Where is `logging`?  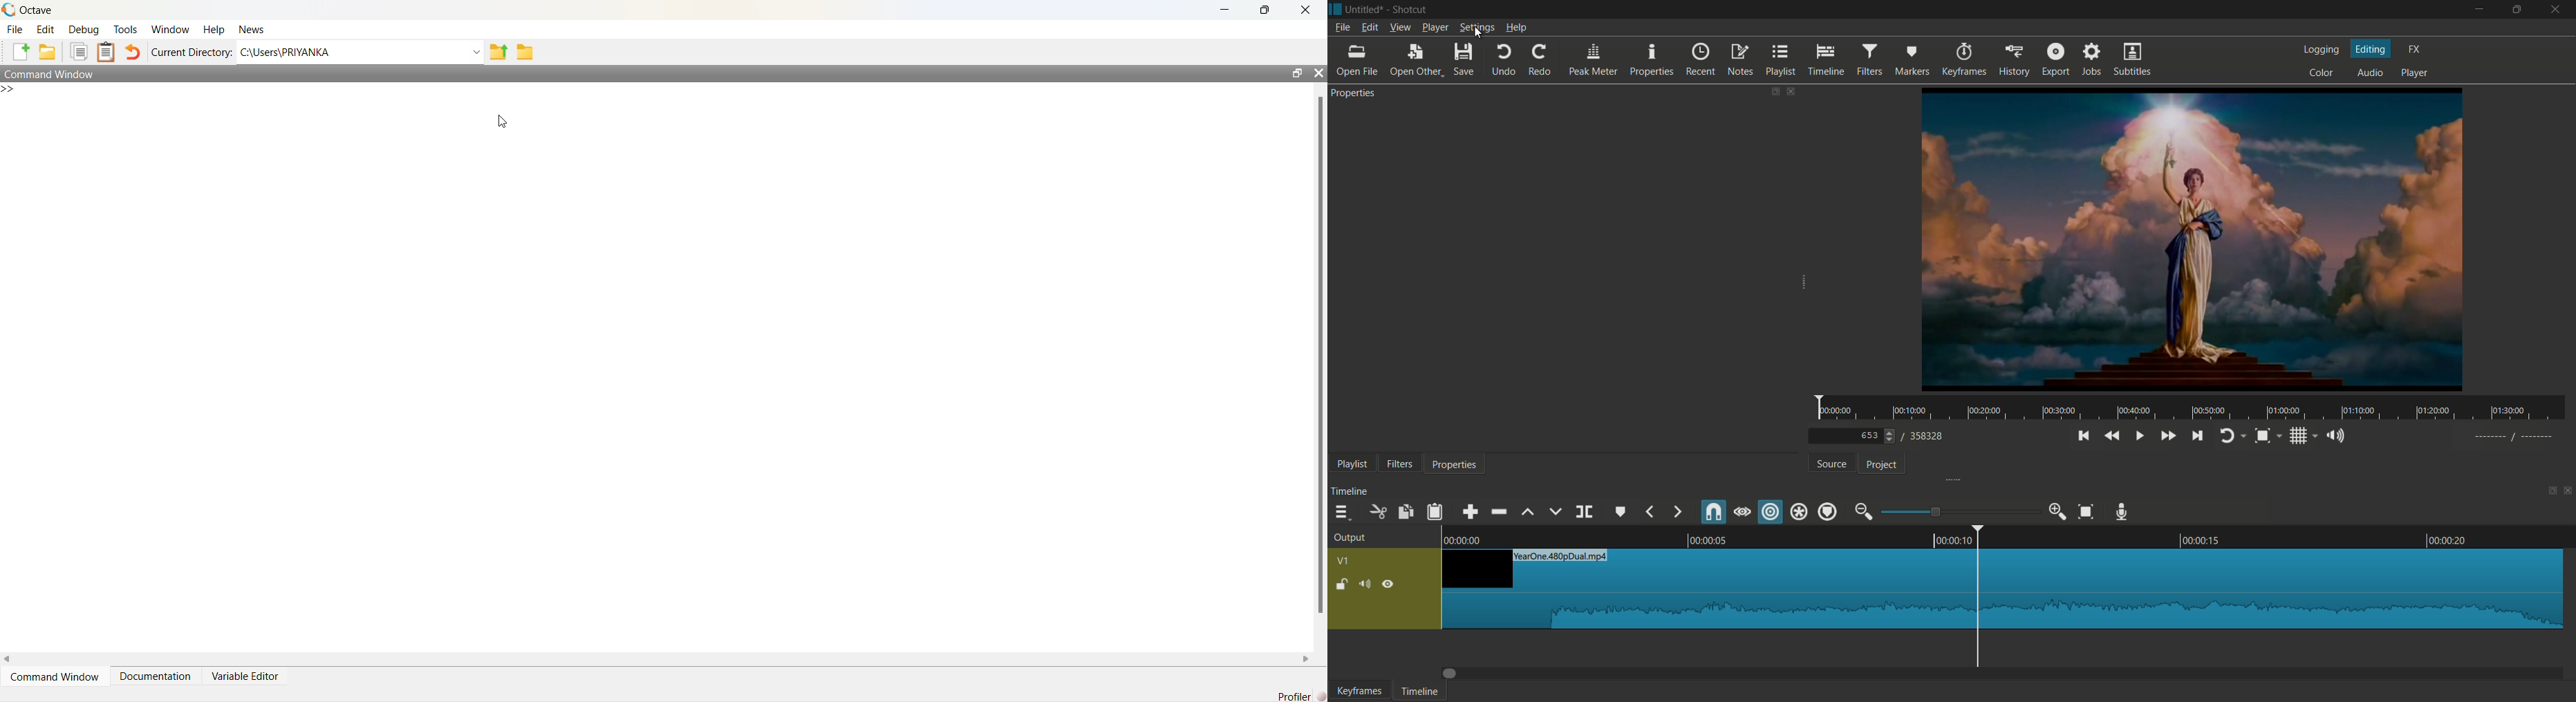
logging is located at coordinates (2321, 49).